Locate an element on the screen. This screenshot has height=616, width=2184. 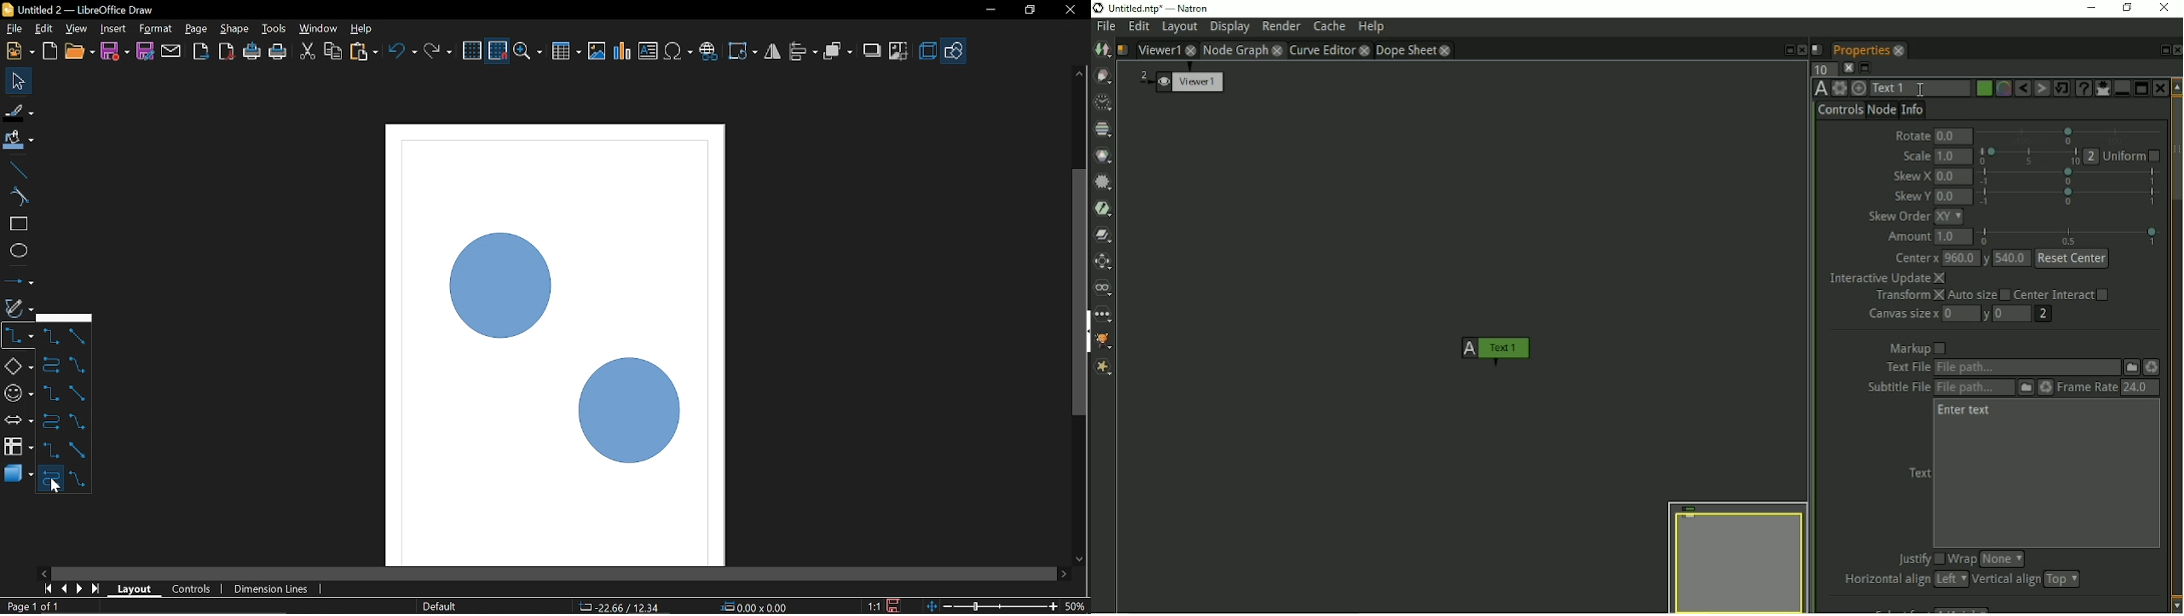
Shapes is located at coordinates (956, 49).